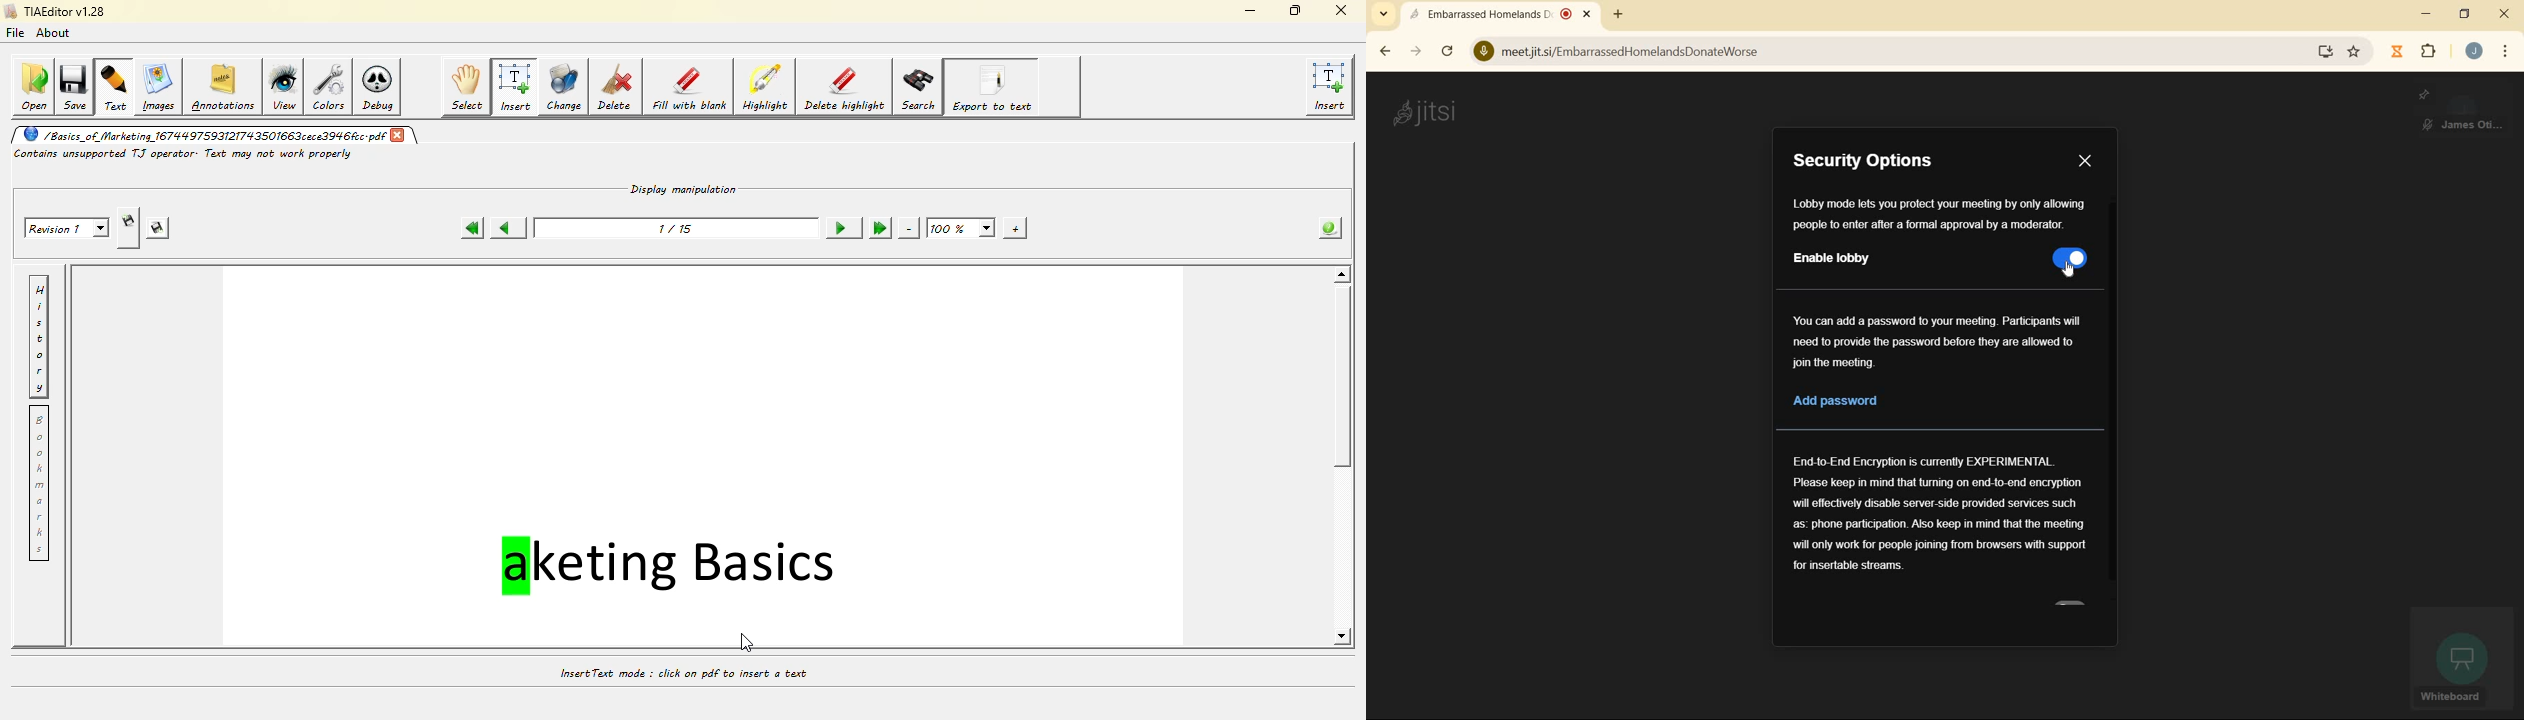 Image resolution: width=2548 pixels, height=728 pixels. What do you see at coordinates (2112, 397) in the screenshot?
I see `scrollbar` at bounding box center [2112, 397].